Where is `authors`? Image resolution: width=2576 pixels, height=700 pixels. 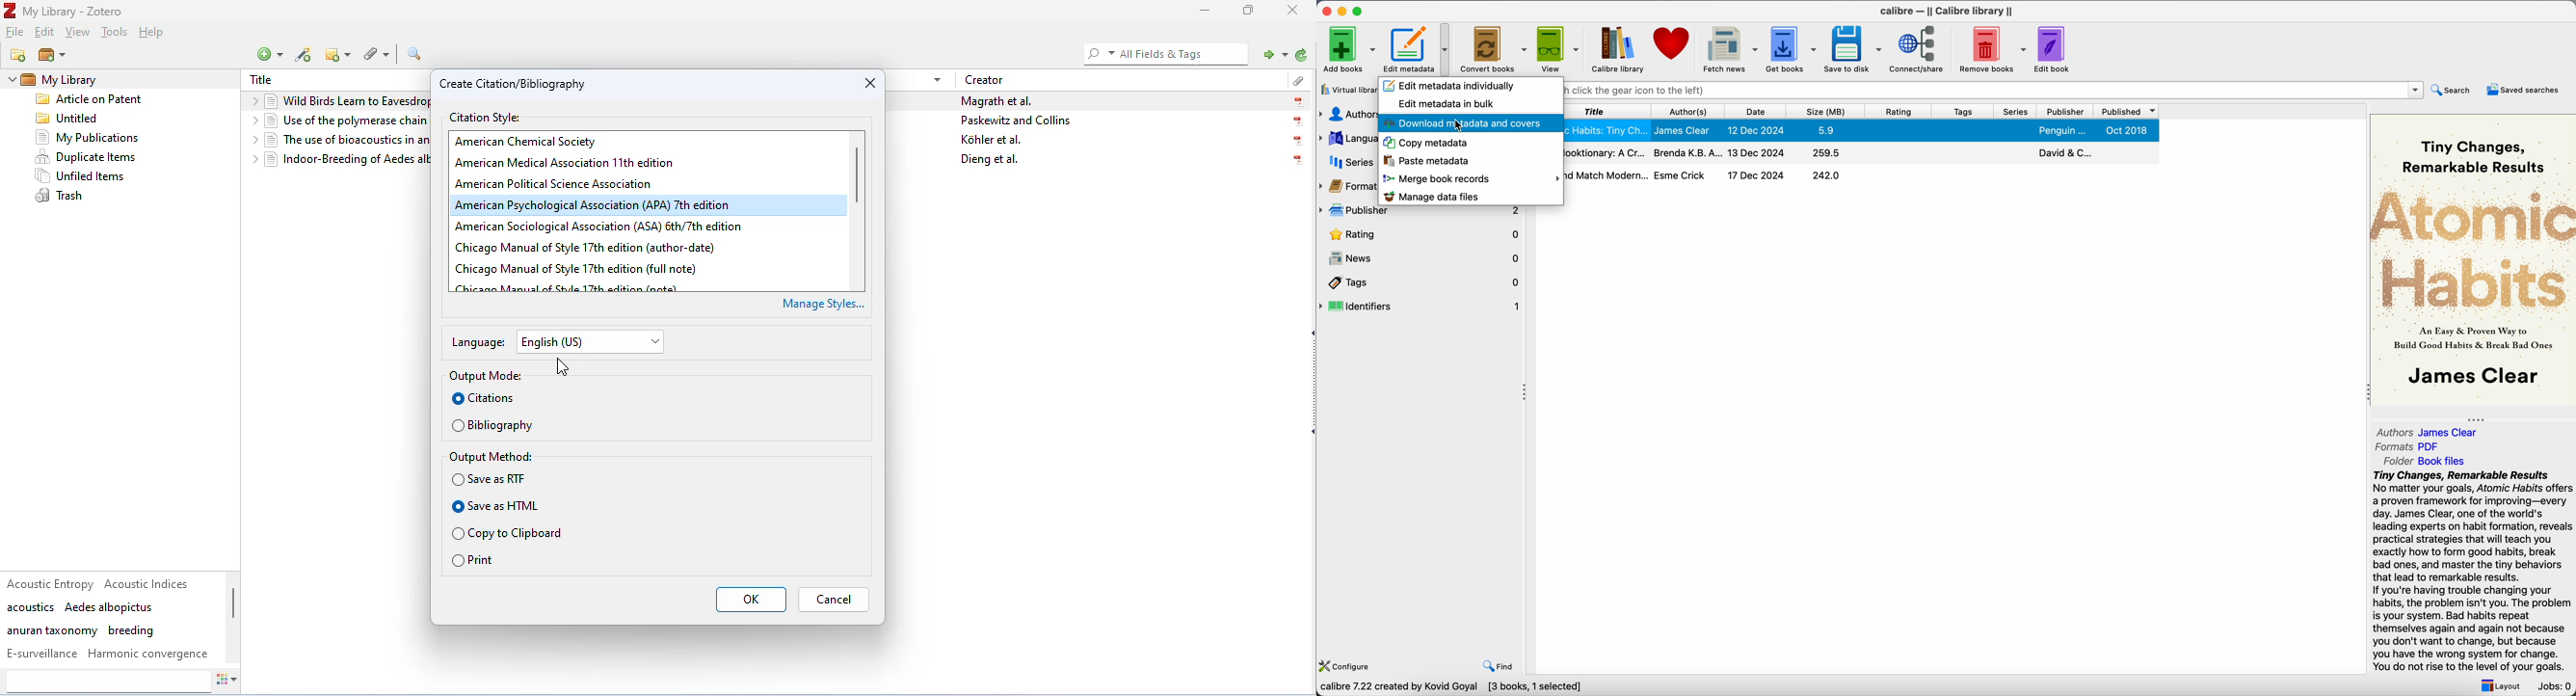 authors is located at coordinates (1690, 111).